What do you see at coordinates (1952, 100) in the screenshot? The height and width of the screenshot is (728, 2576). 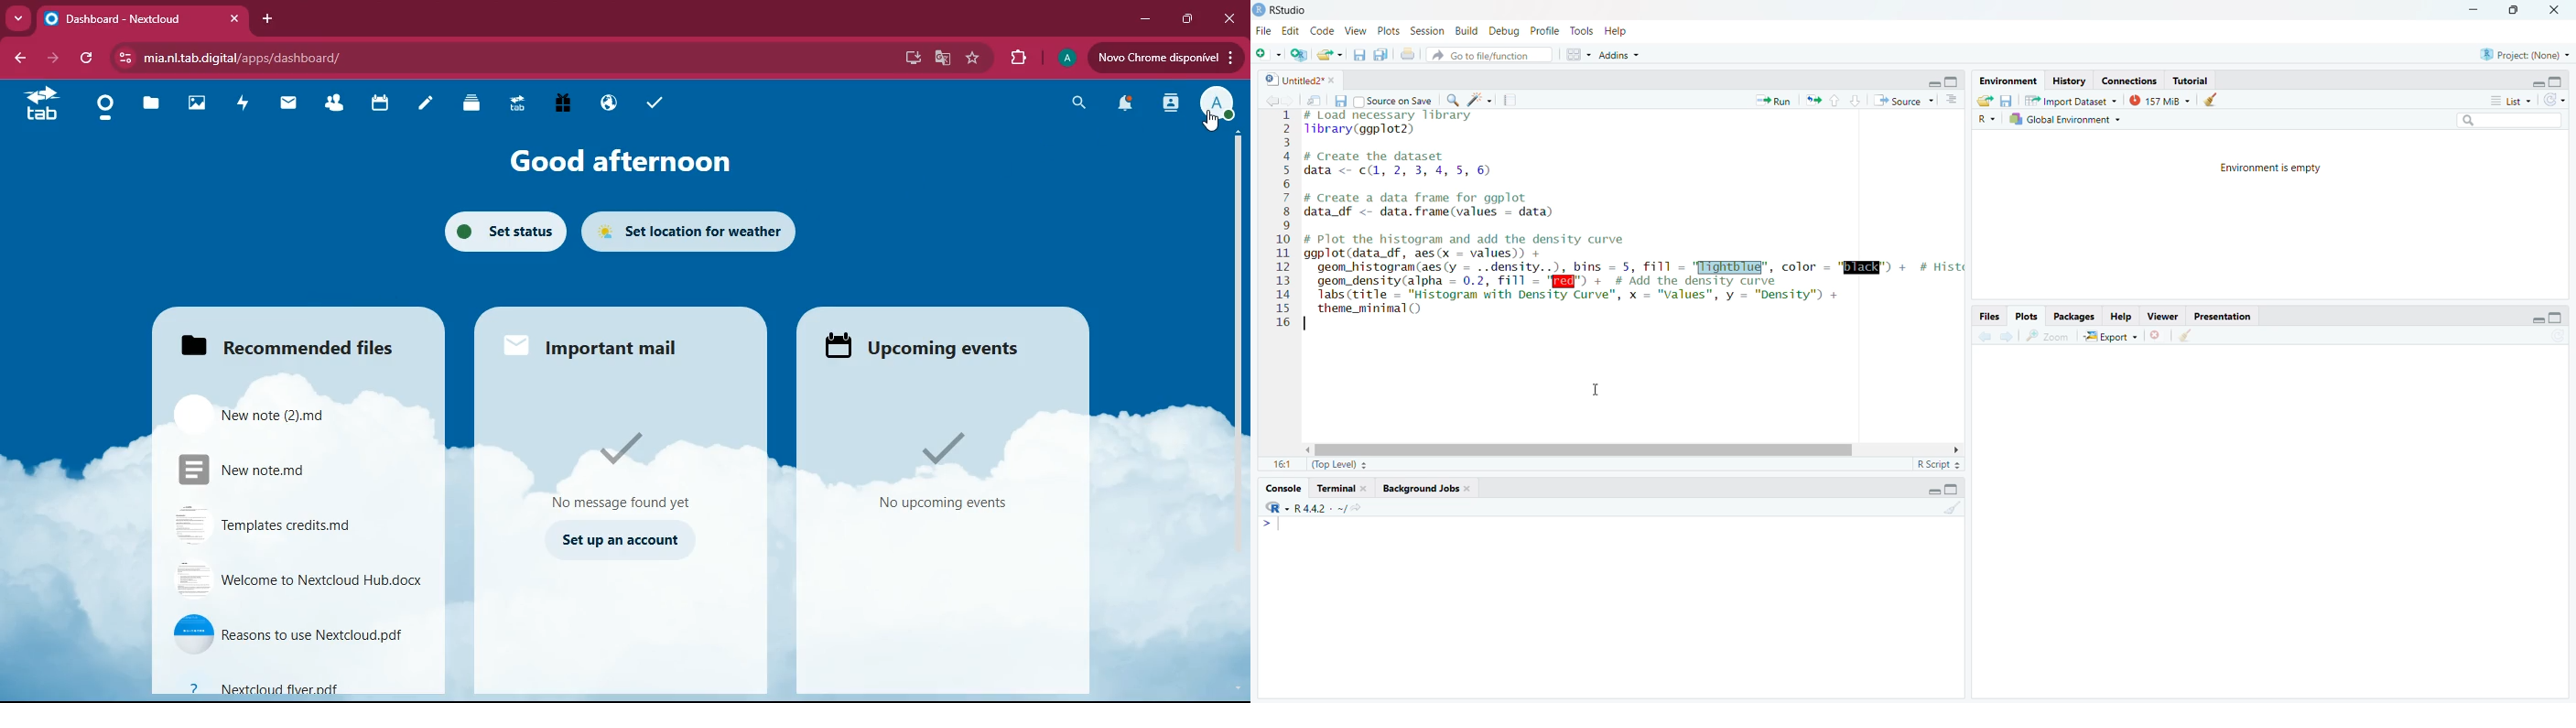 I see `show document outline` at bounding box center [1952, 100].